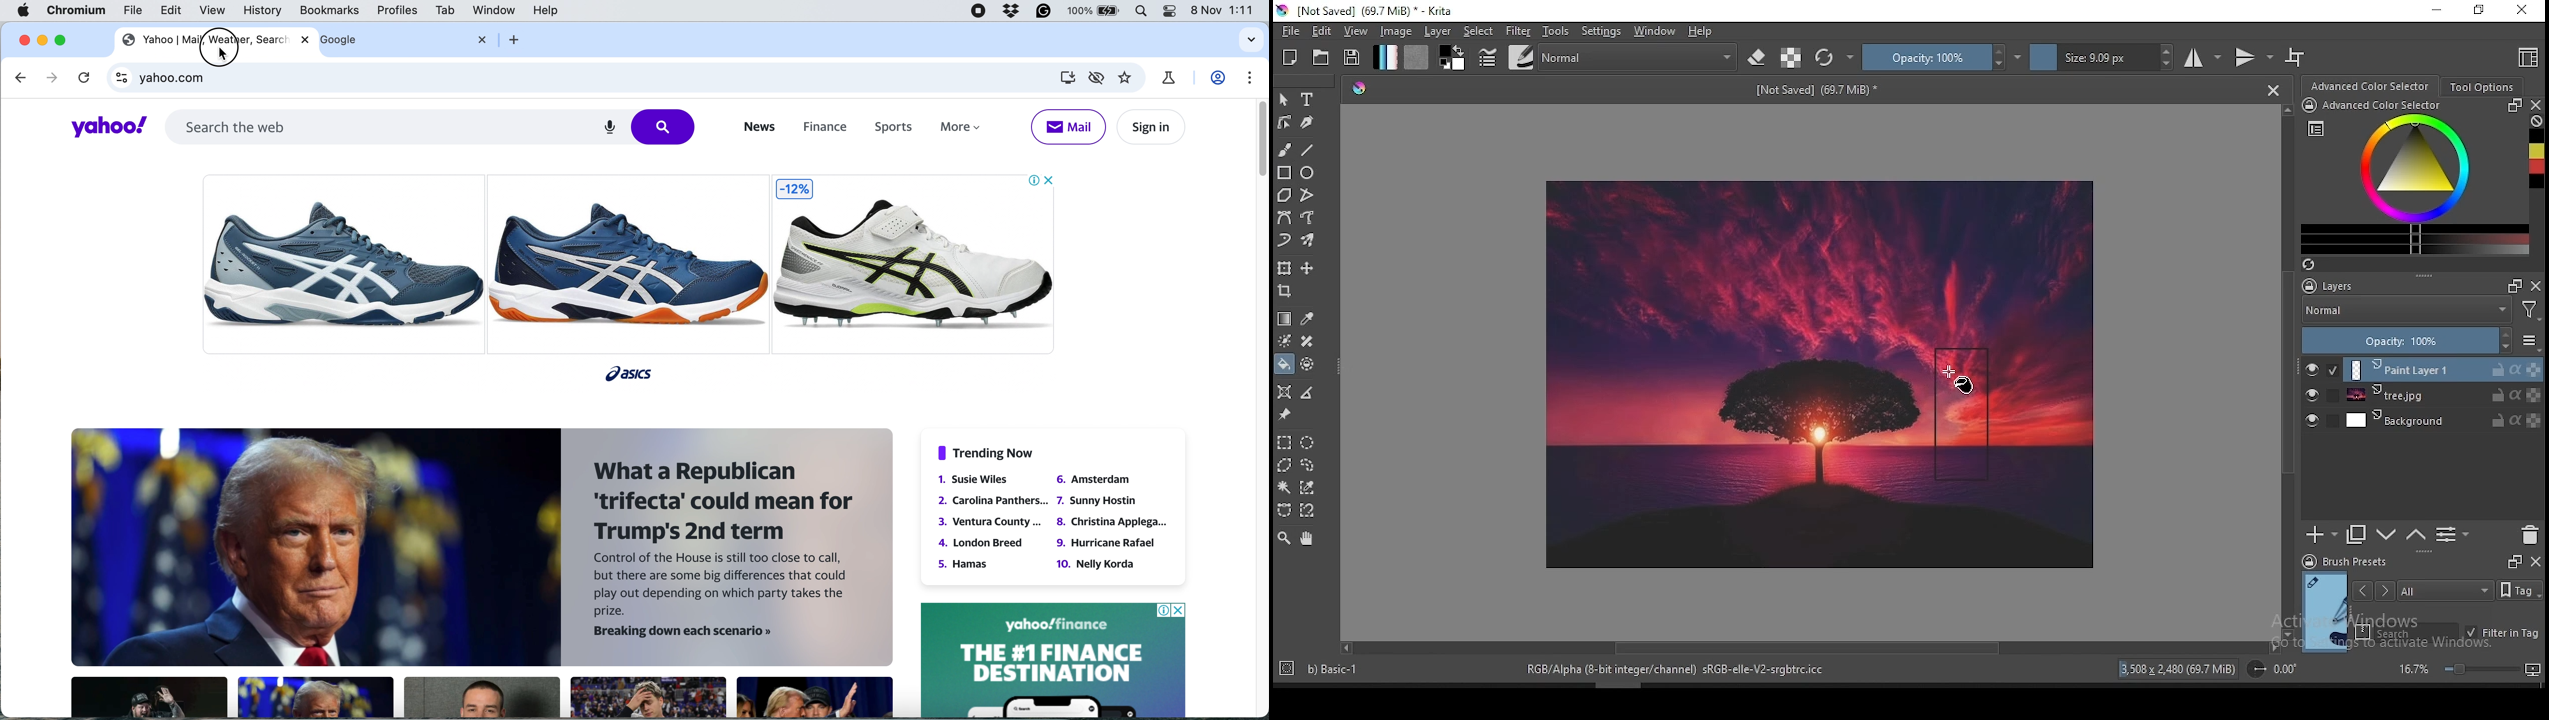 The image size is (2576, 728). What do you see at coordinates (2407, 631) in the screenshot?
I see `search` at bounding box center [2407, 631].